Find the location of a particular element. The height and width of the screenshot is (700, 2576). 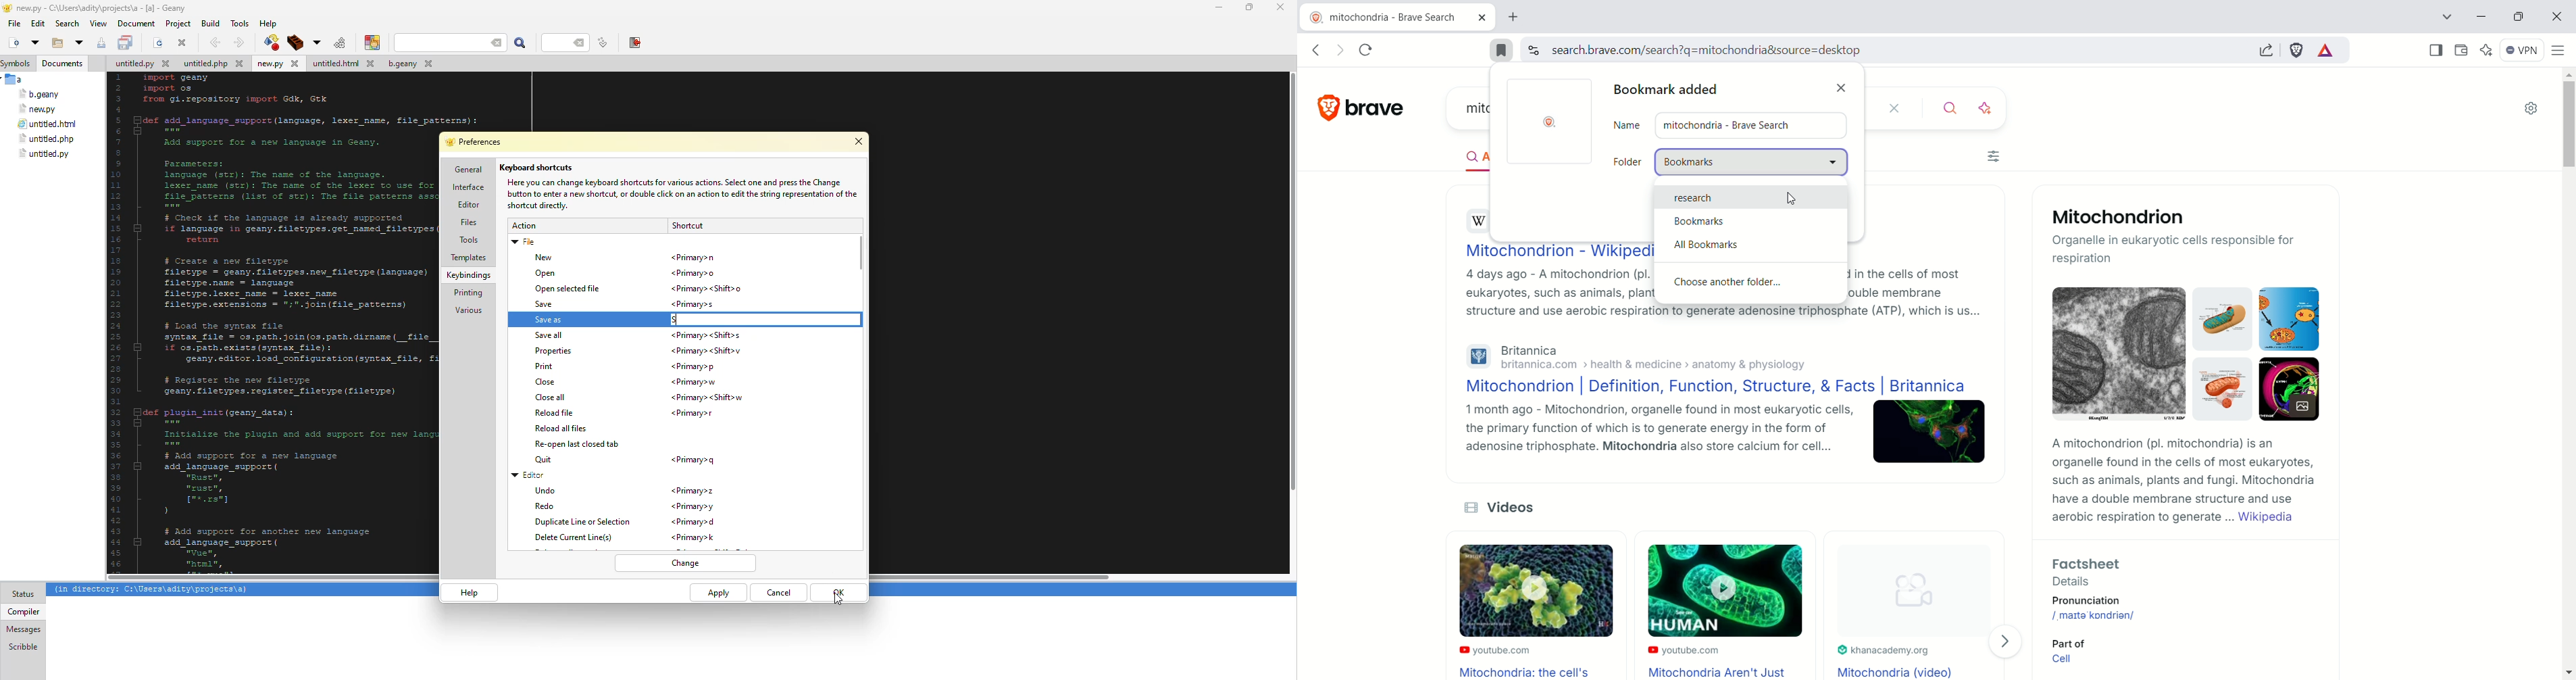

search is located at coordinates (68, 24).